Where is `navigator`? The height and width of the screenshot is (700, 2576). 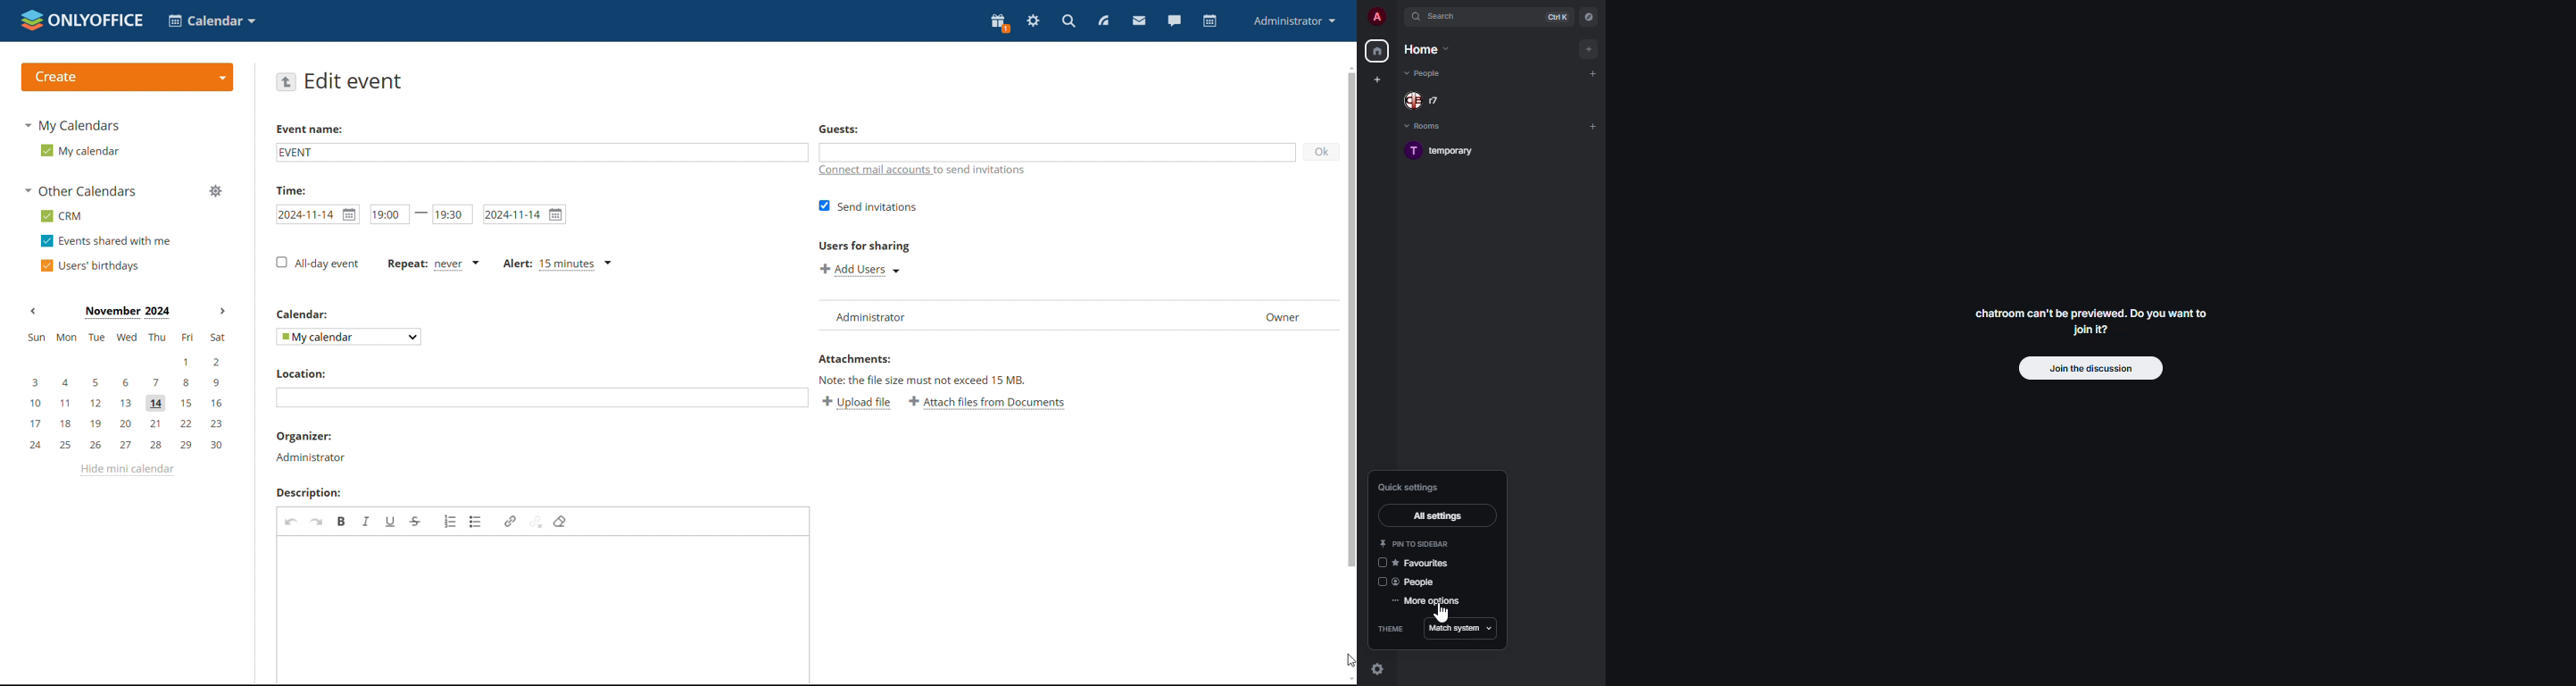 navigator is located at coordinates (1588, 16).